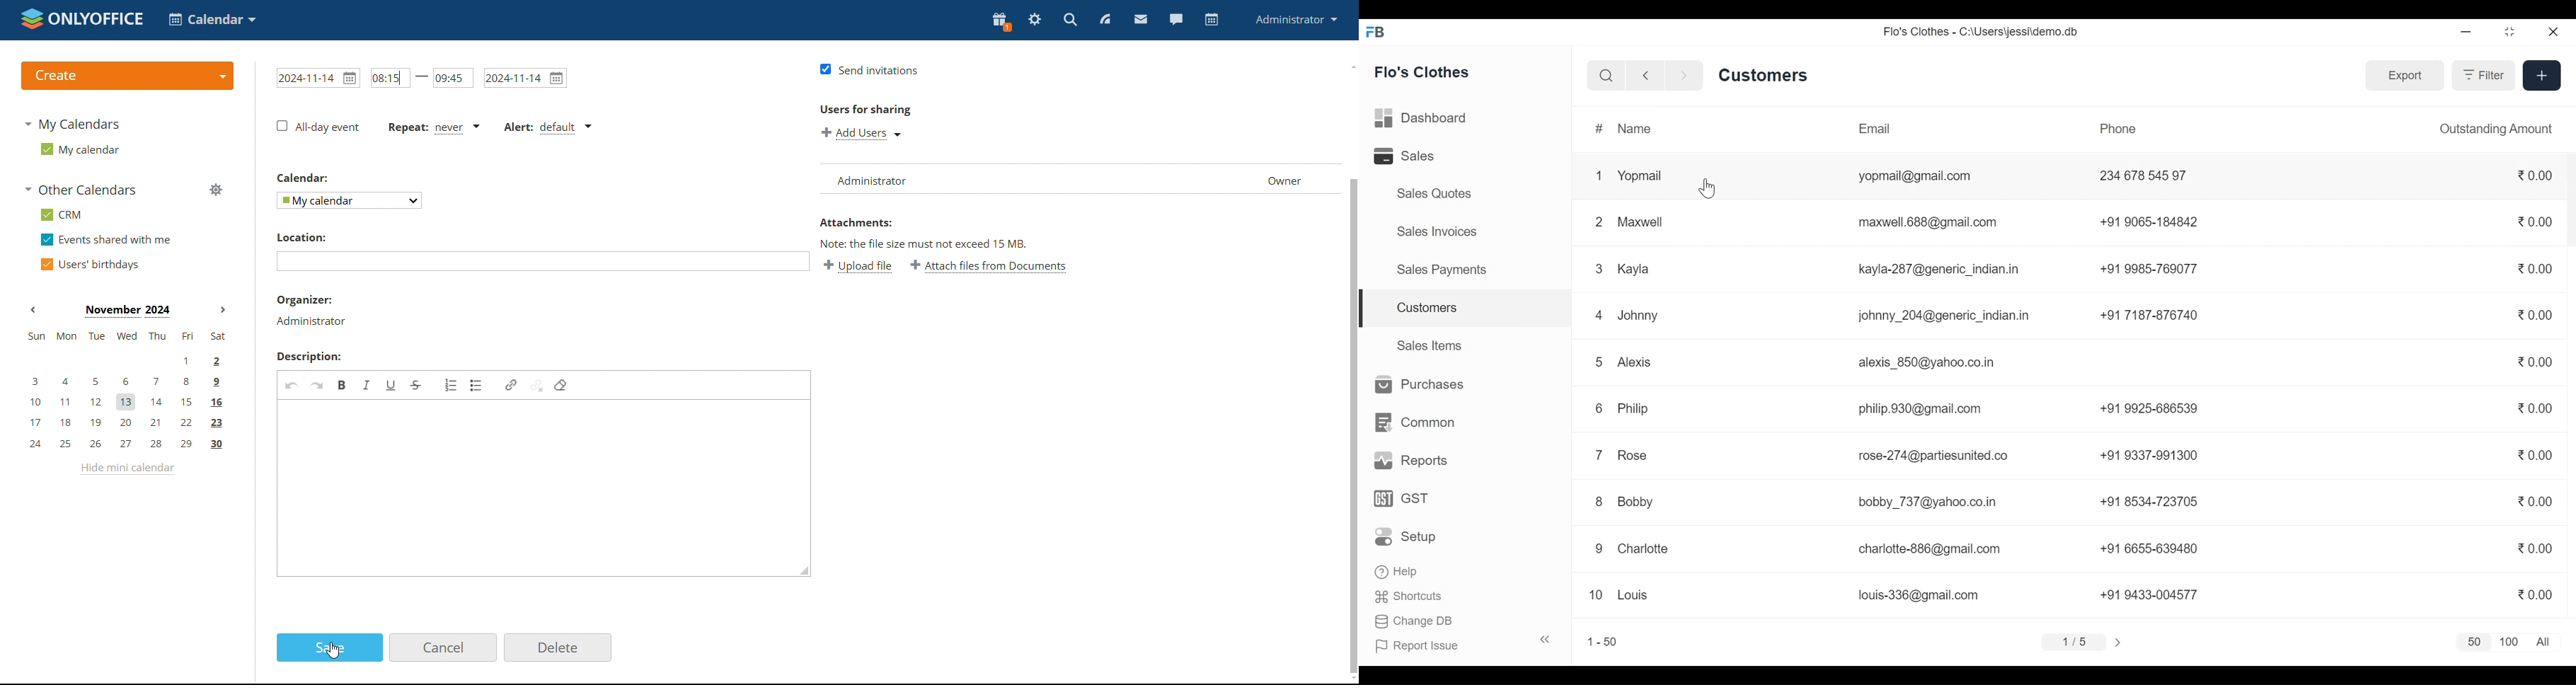  I want to click on Navigate back, so click(1644, 75).